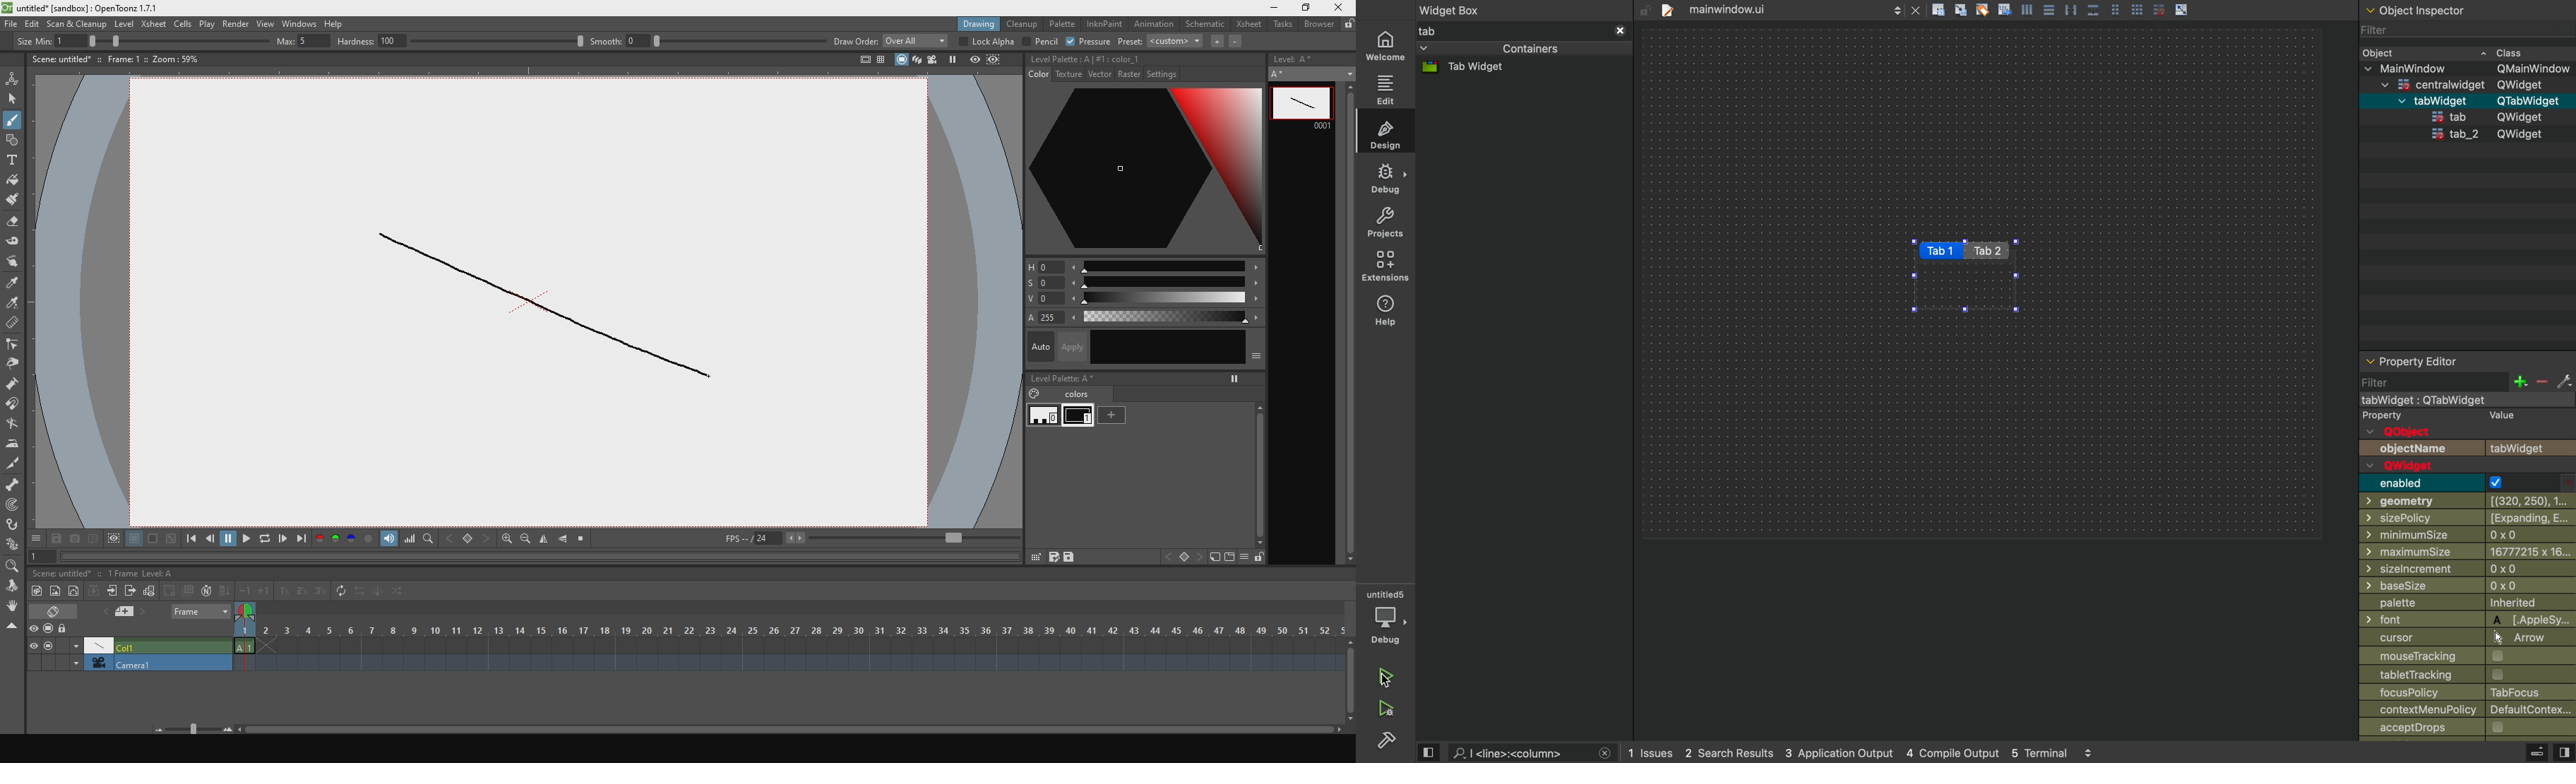 Image resolution: width=2576 pixels, height=784 pixels. I want to click on auto, so click(1144, 349).